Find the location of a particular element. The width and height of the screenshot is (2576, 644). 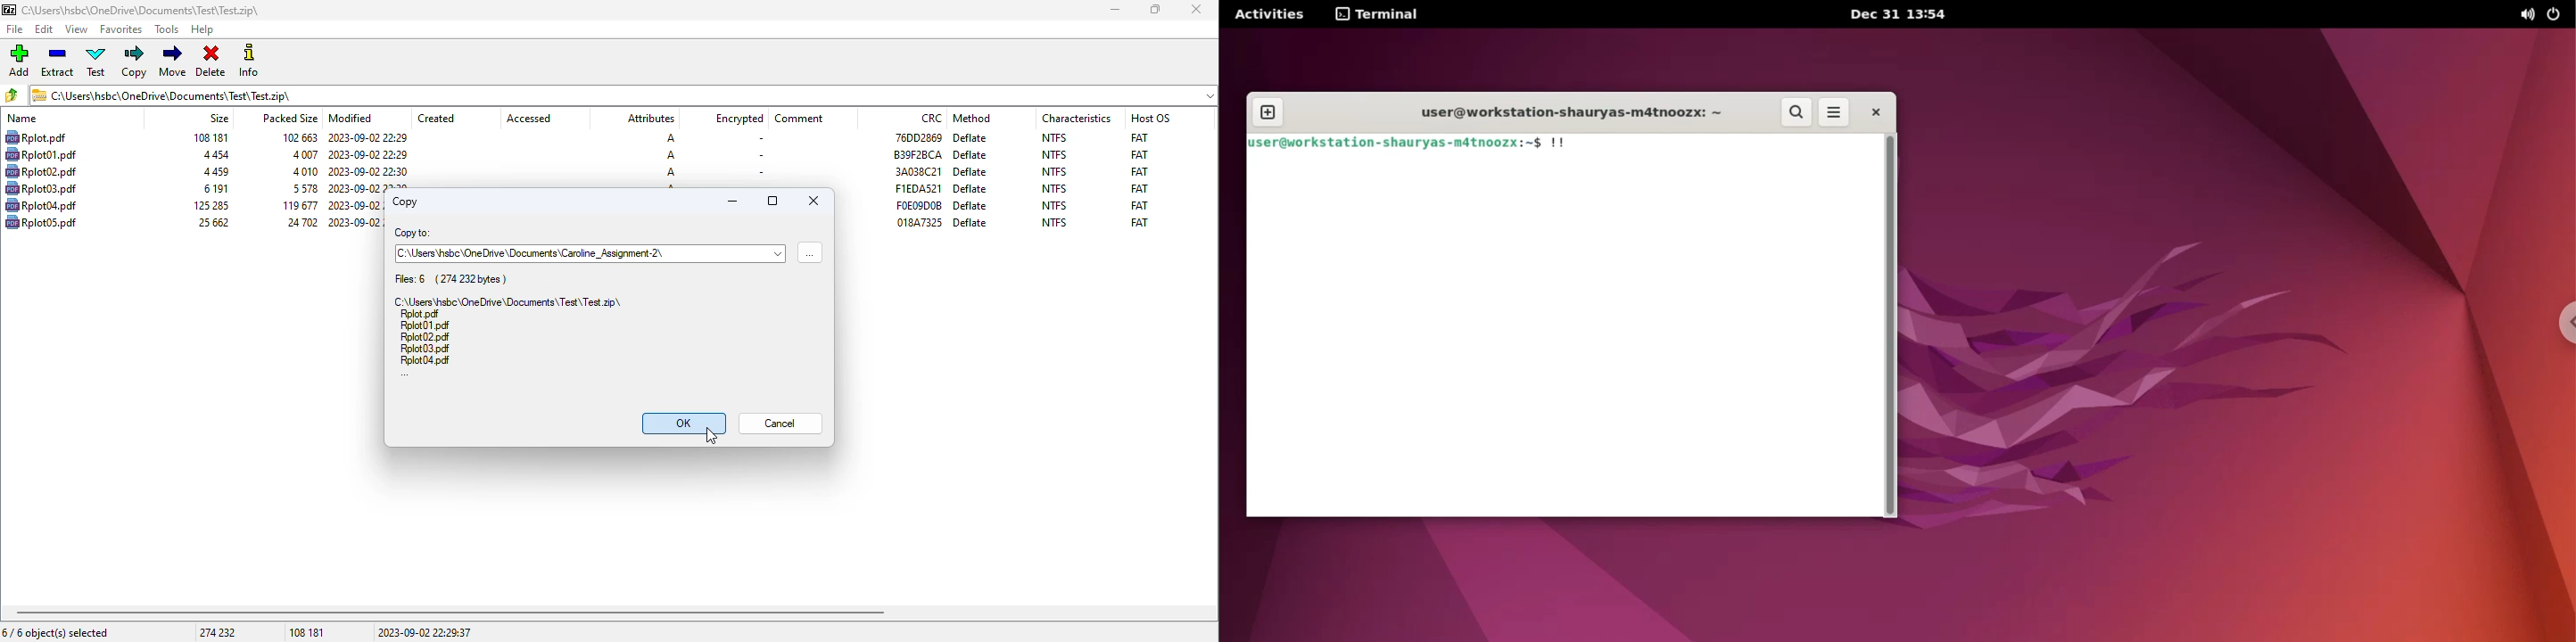

A is located at coordinates (671, 155).